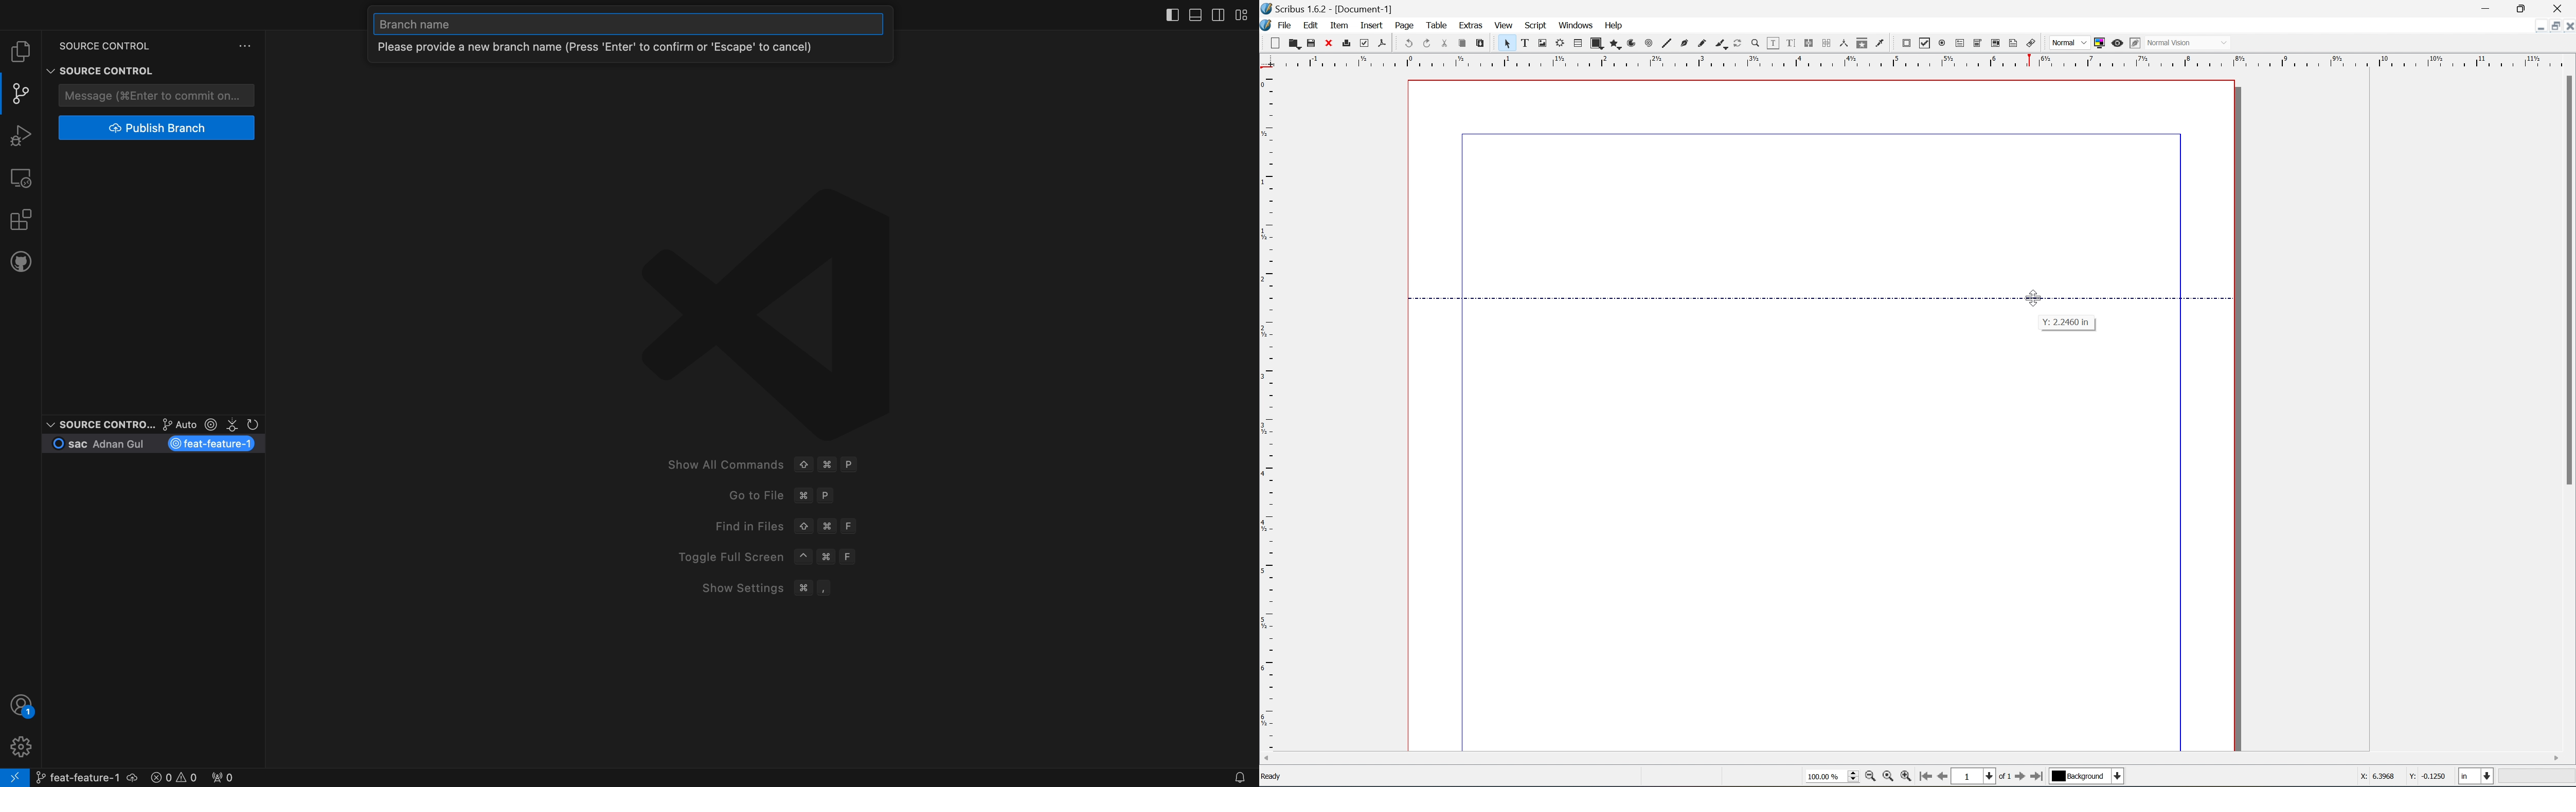 This screenshot has height=812, width=2576. Describe the element at coordinates (1508, 45) in the screenshot. I see `select frame` at that location.